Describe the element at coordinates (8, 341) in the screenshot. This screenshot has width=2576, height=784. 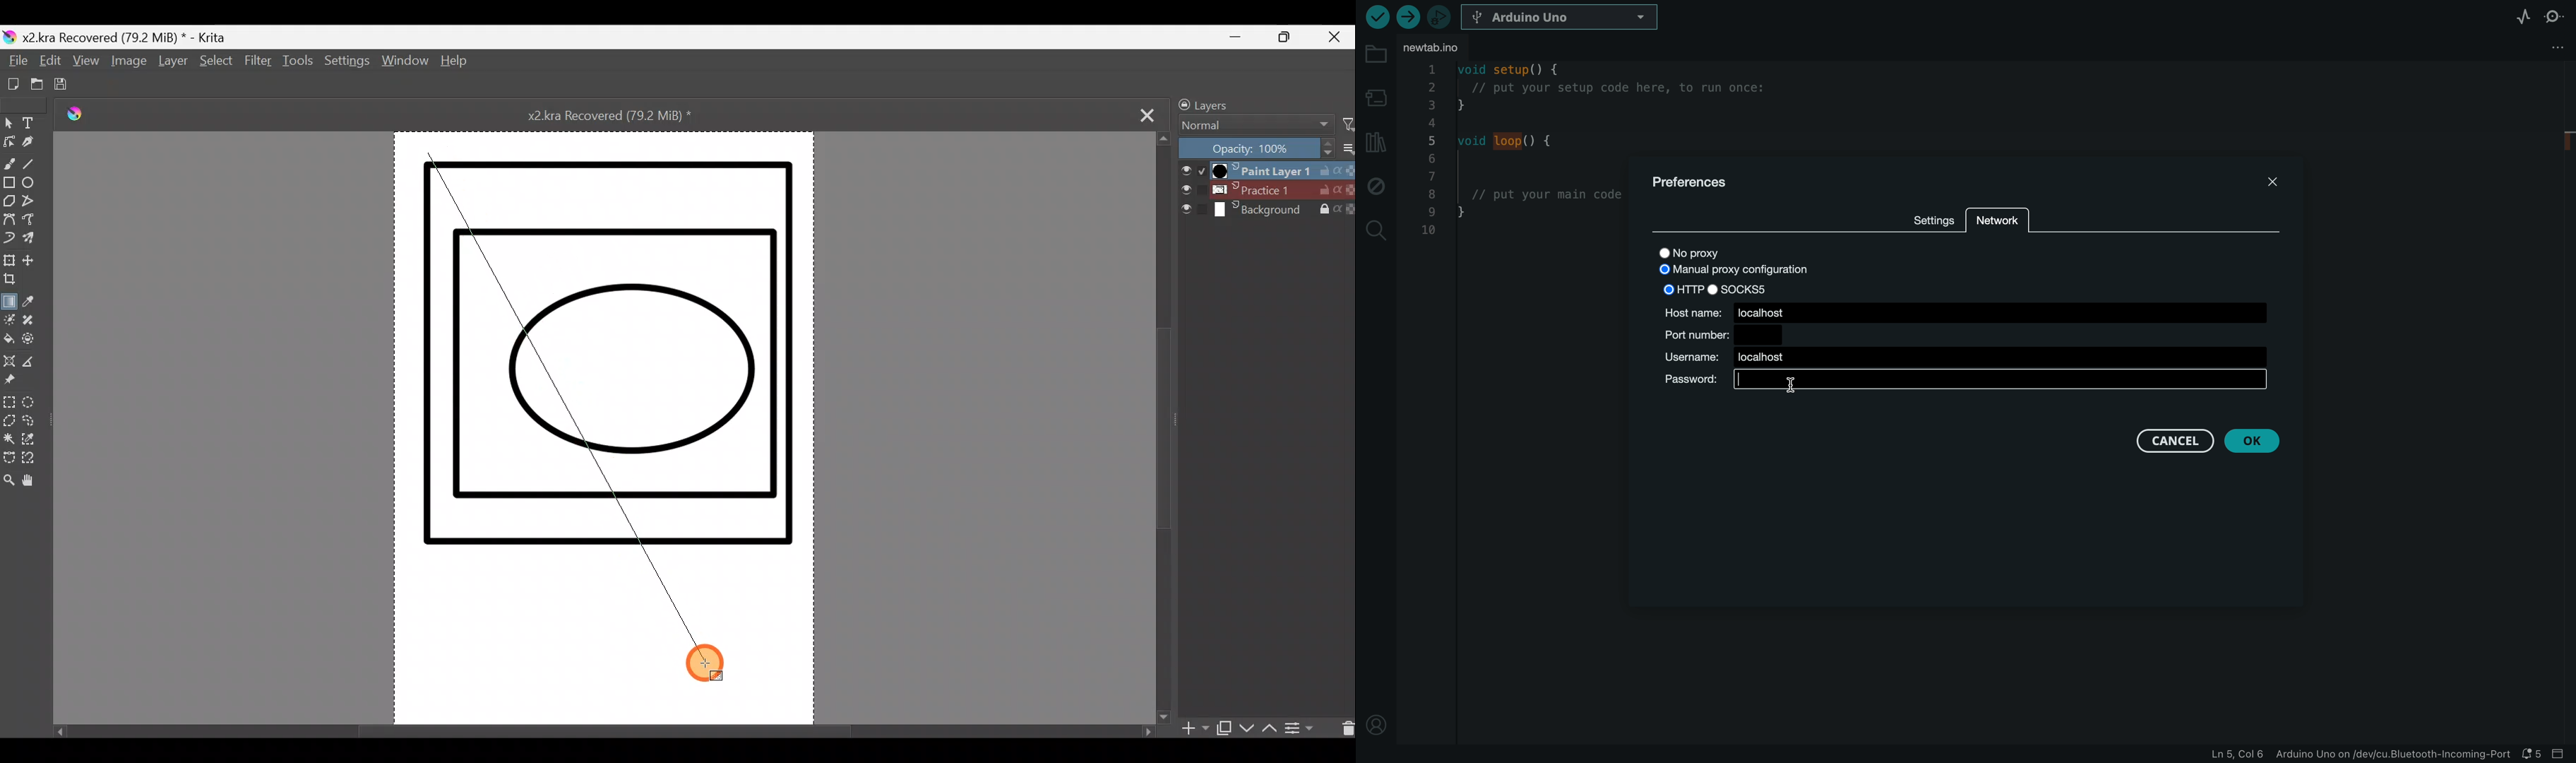
I see `Fill a contiguous area of colour with colour/fill a selection` at that location.